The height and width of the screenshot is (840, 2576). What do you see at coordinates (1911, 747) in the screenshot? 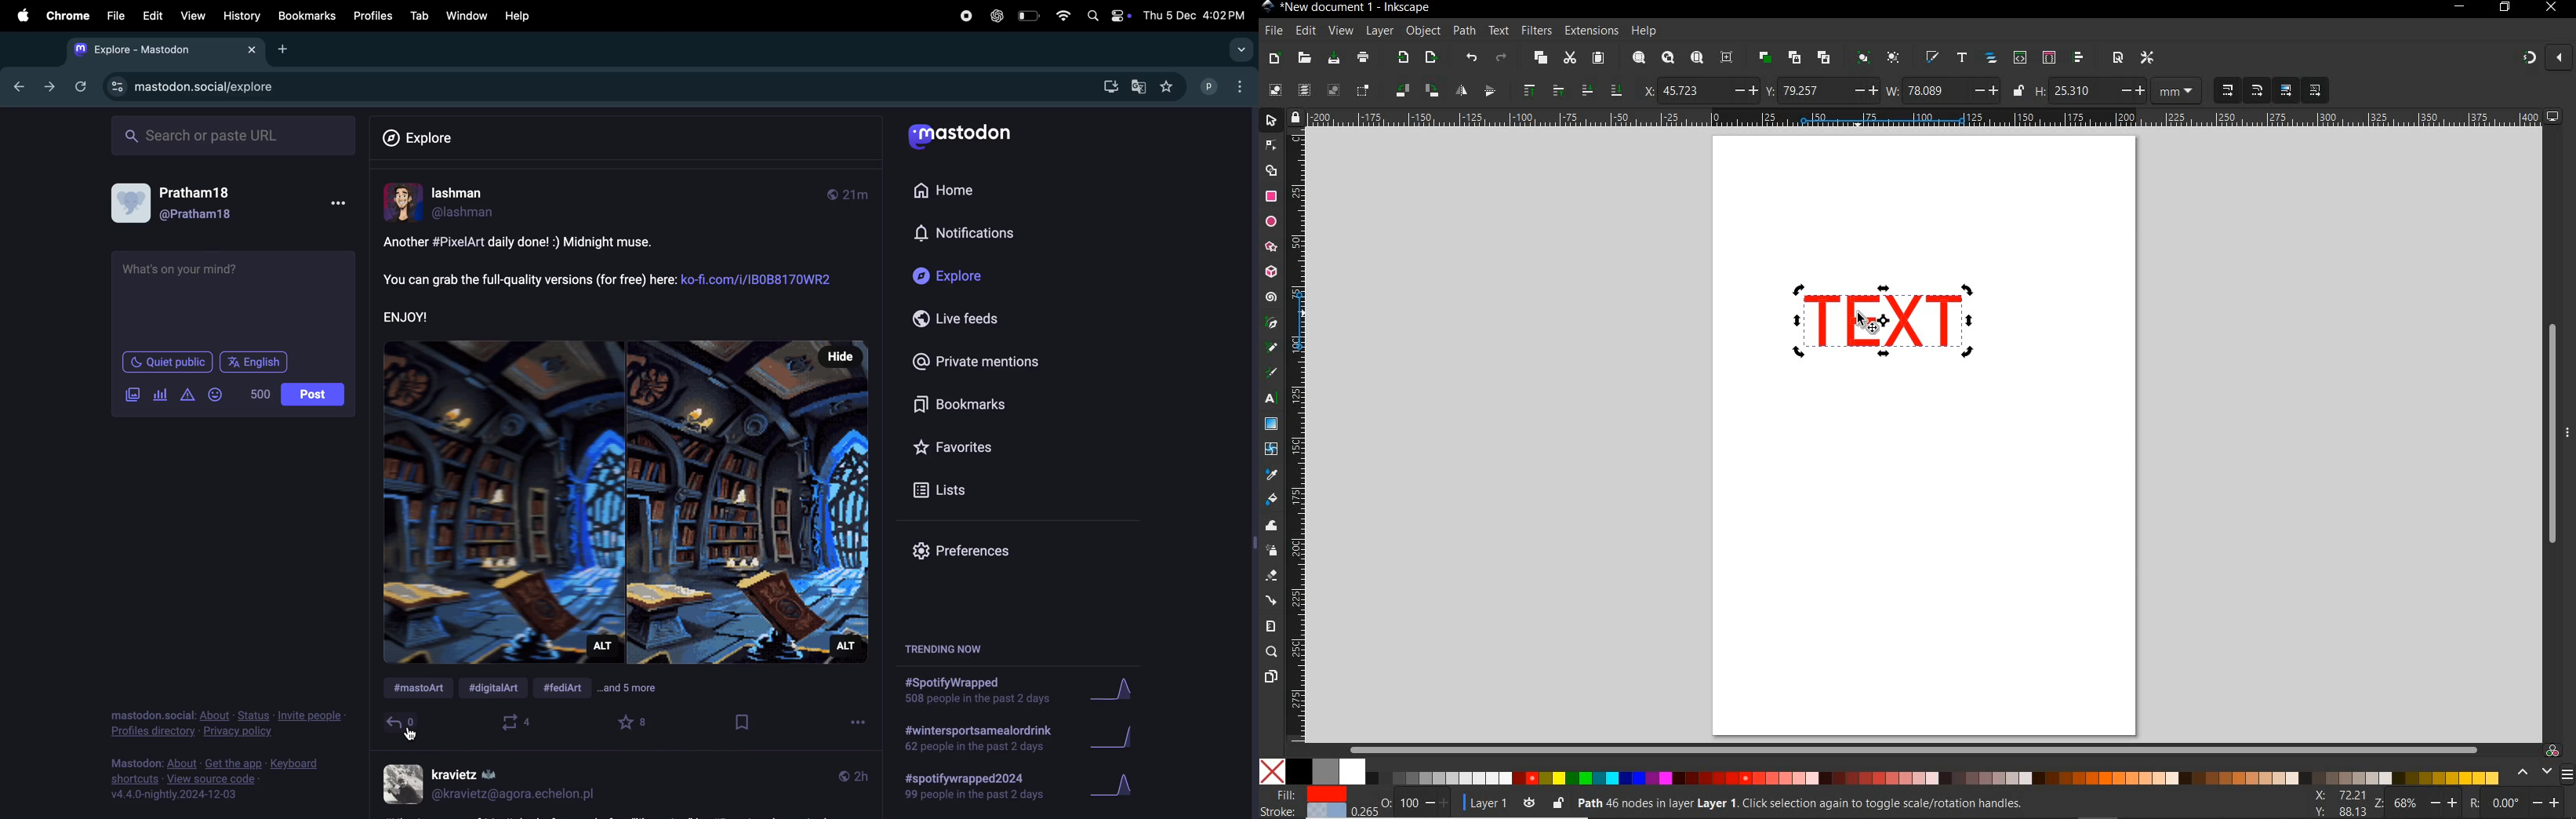
I see `SCROLLBAR` at bounding box center [1911, 747].